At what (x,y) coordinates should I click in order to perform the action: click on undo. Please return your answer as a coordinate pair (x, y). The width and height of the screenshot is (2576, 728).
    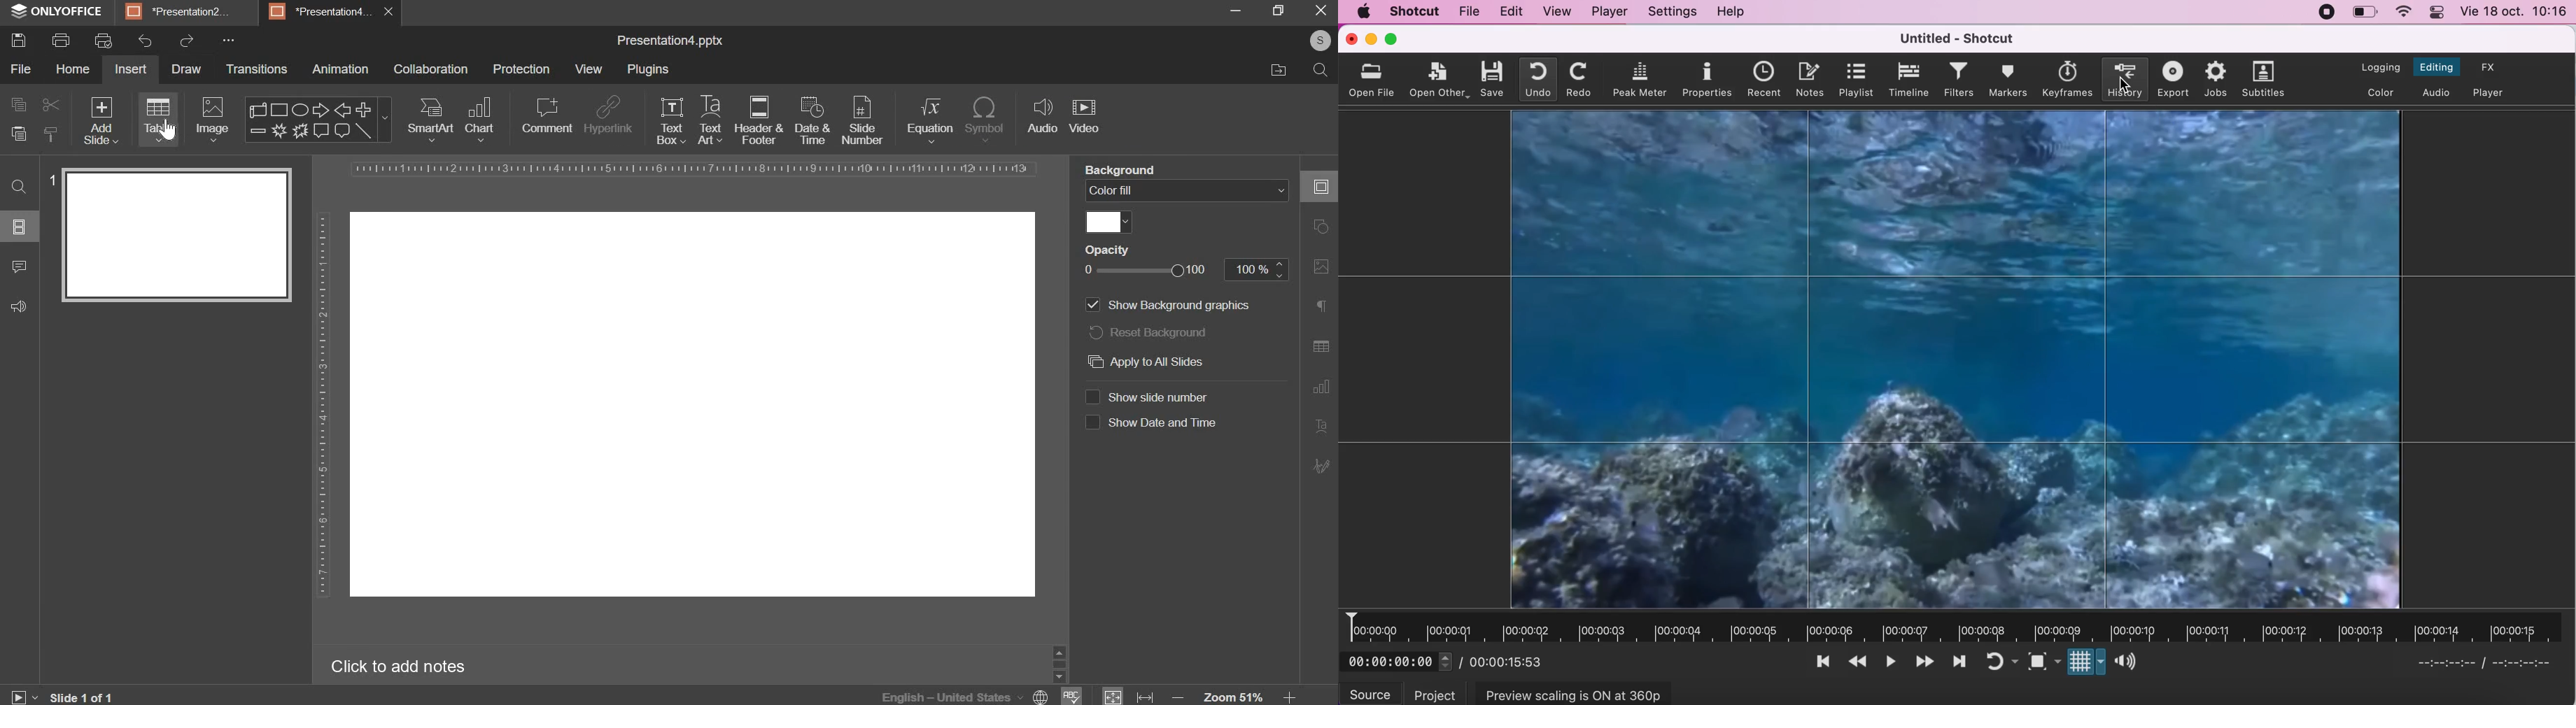
    Looking at the image, I should click on (1536, 80).